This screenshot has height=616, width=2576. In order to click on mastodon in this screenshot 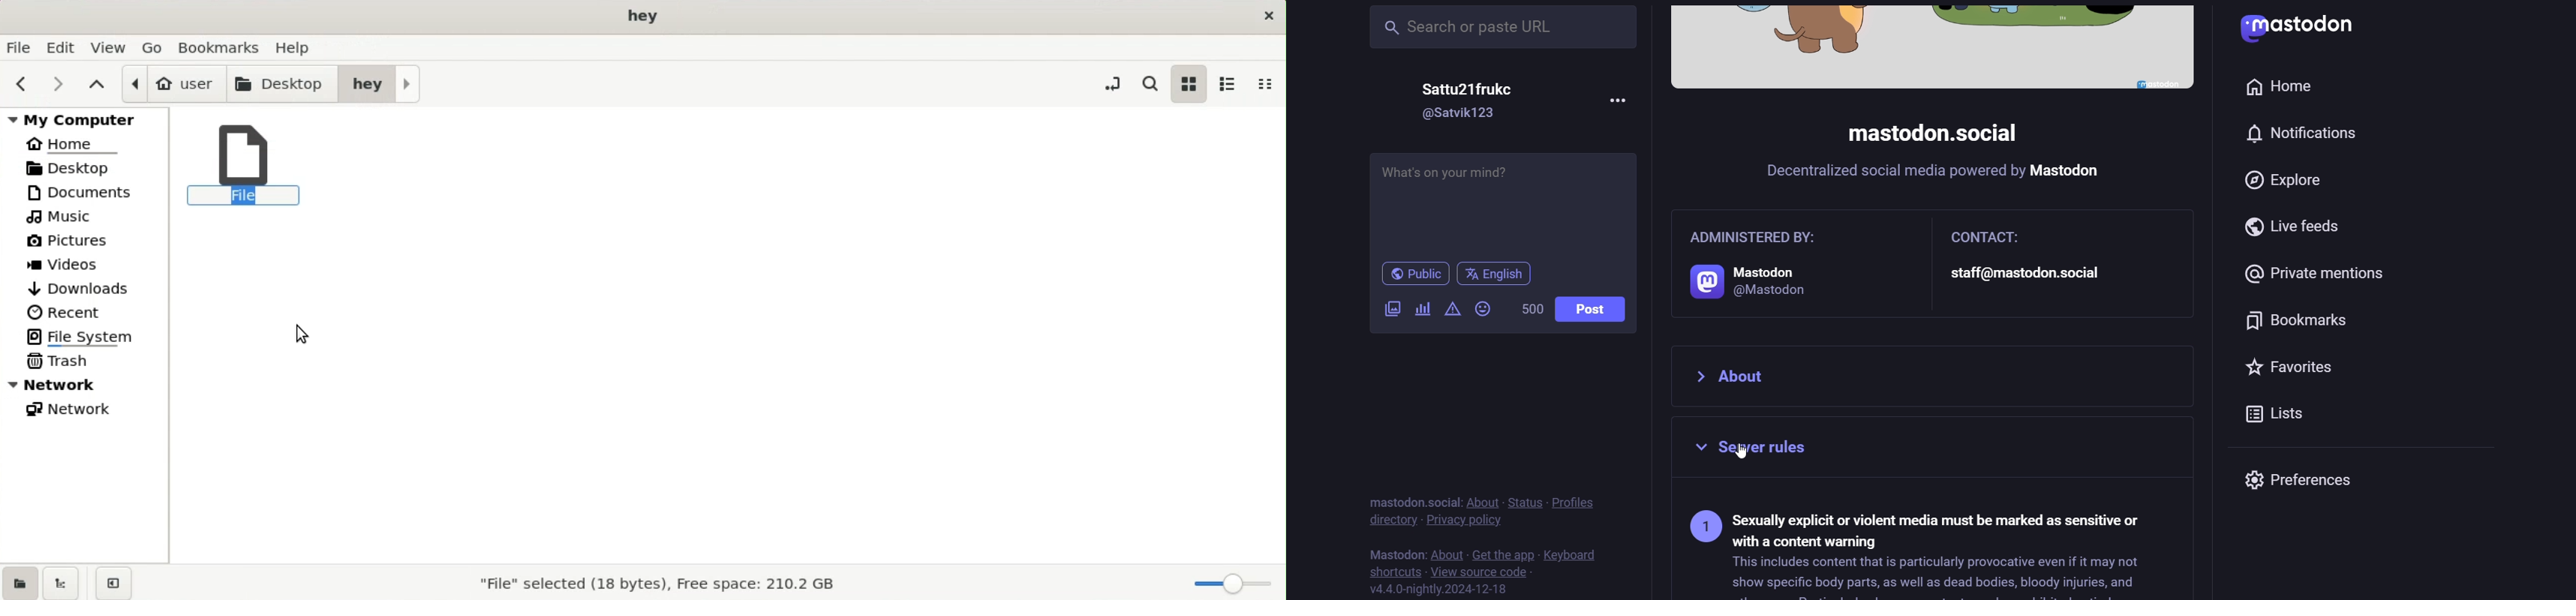, I will do `click(1394, 552)`.